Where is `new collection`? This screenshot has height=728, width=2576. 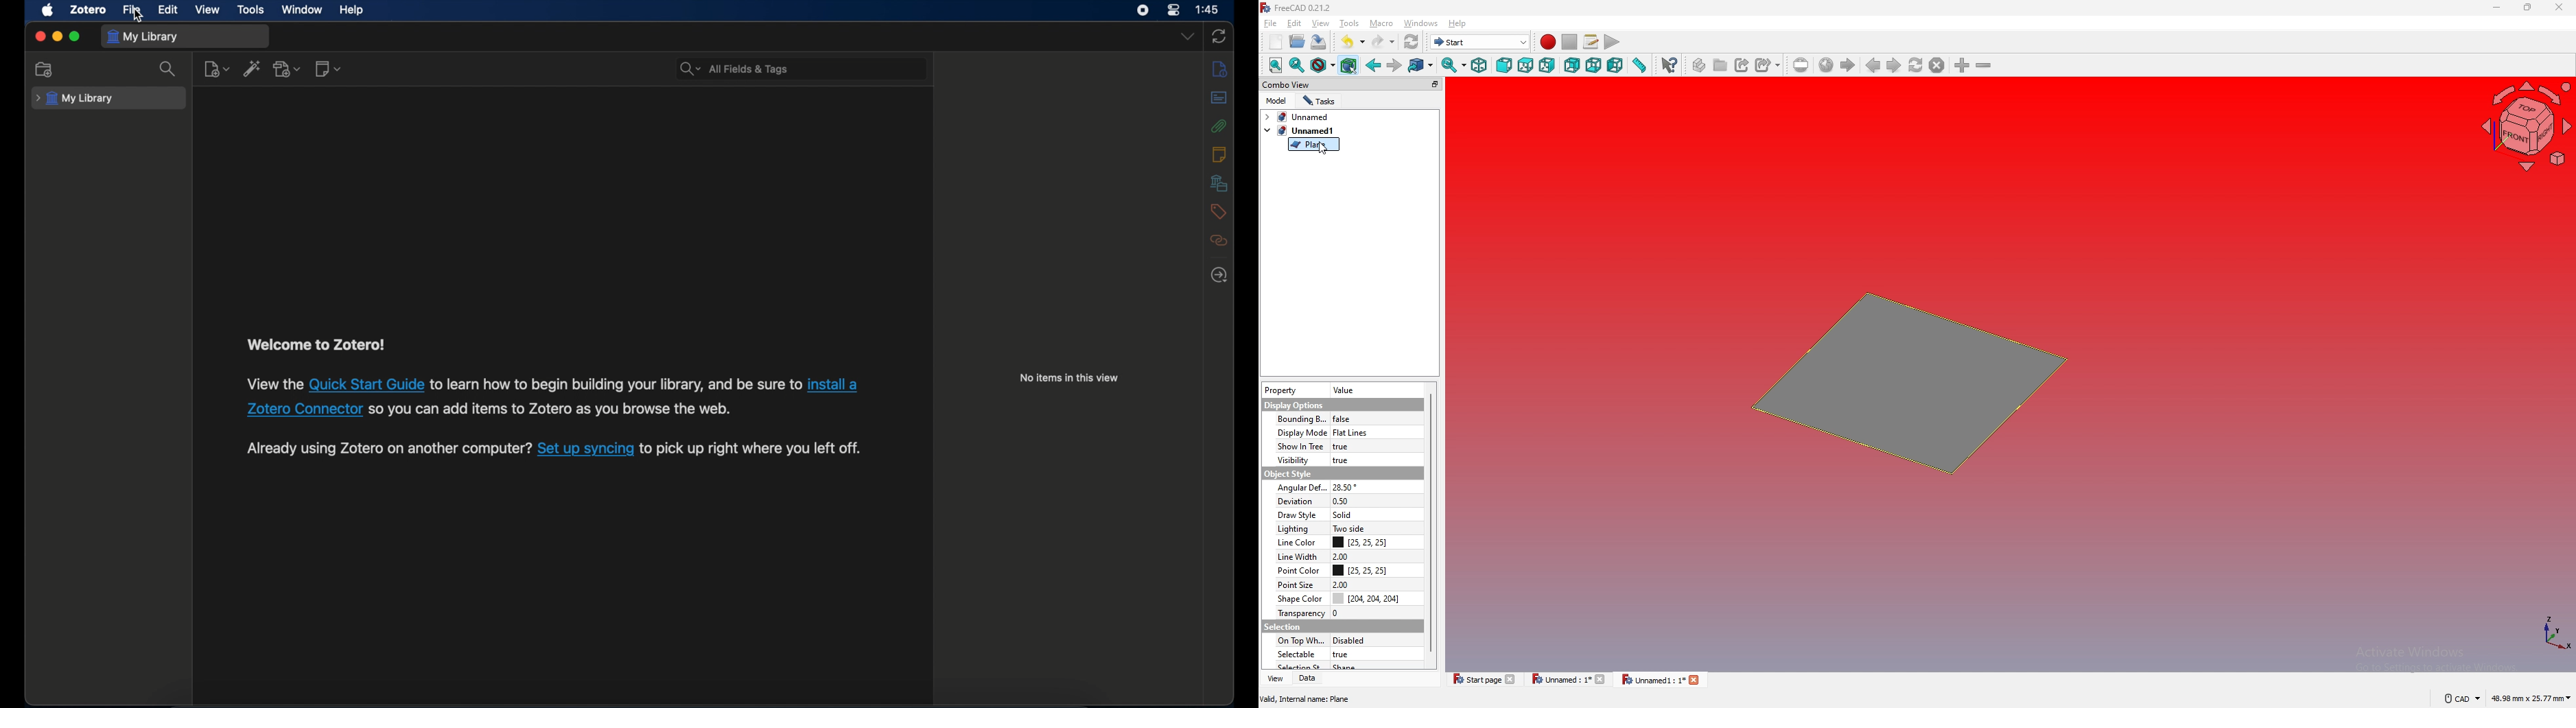
new collection is located at coordinates (46, 69).